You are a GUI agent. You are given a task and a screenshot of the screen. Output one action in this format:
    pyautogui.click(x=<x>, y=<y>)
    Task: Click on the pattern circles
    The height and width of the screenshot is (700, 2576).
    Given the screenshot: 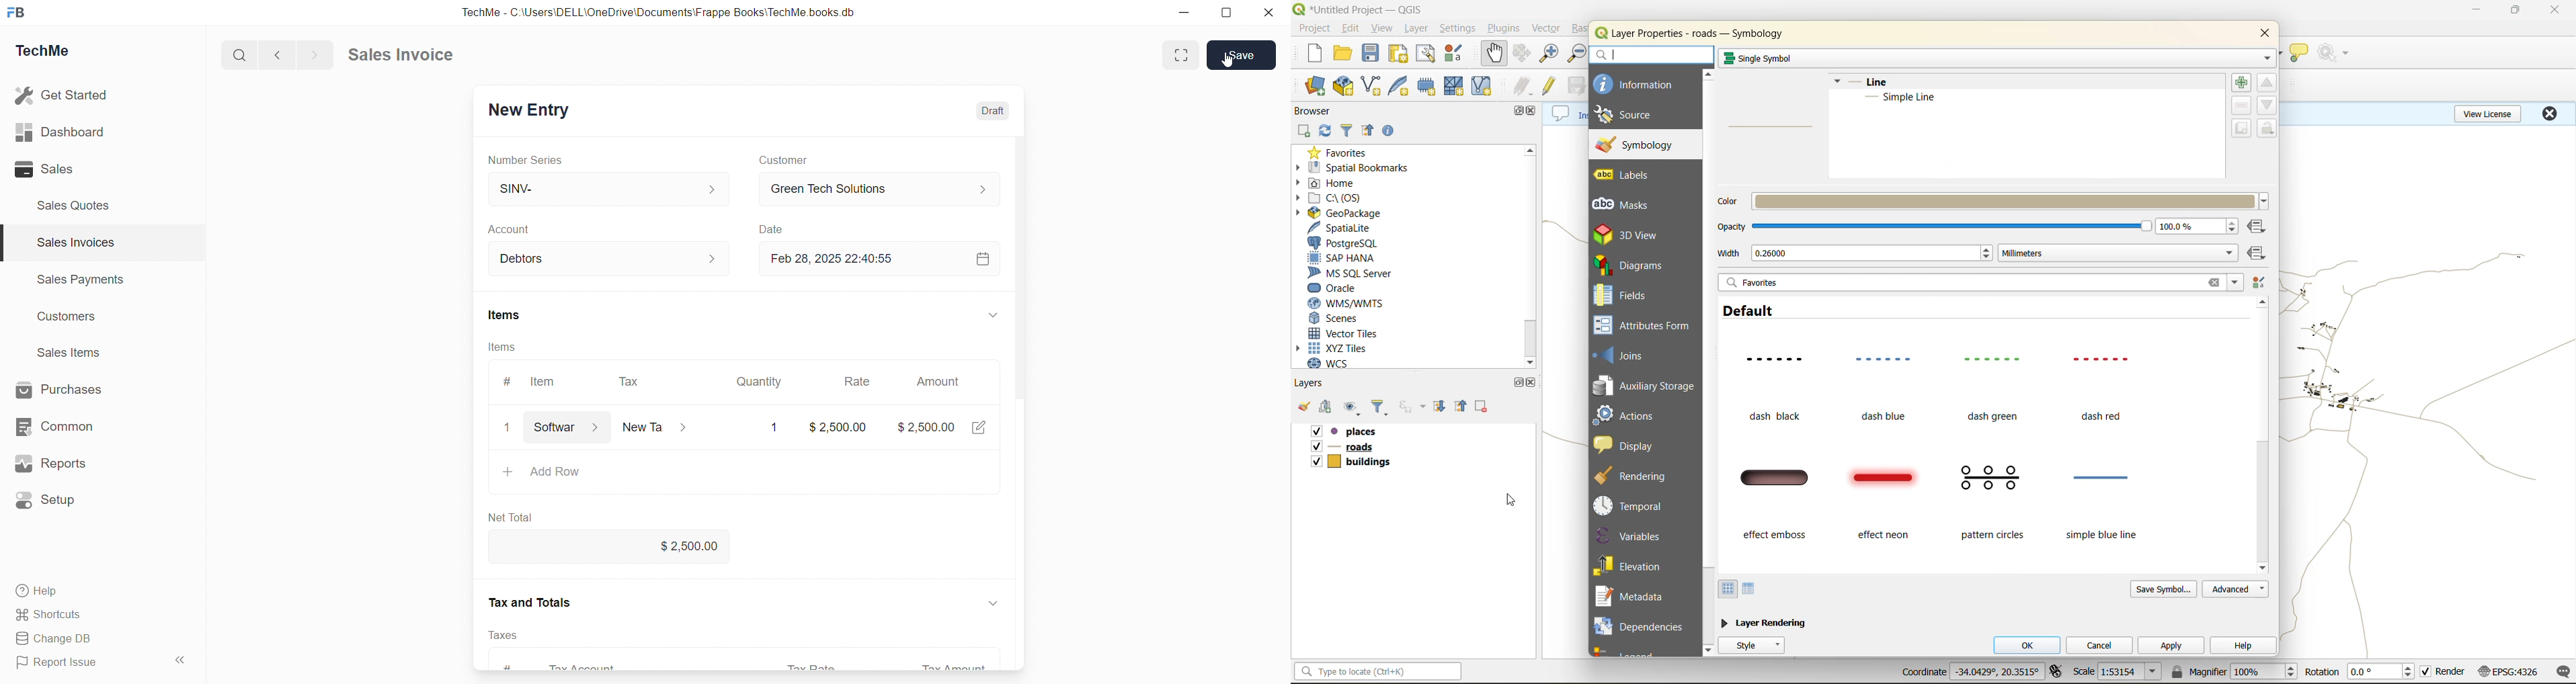 What is the action you would take?
    pyautogui.click(x=1994, y=503)
    